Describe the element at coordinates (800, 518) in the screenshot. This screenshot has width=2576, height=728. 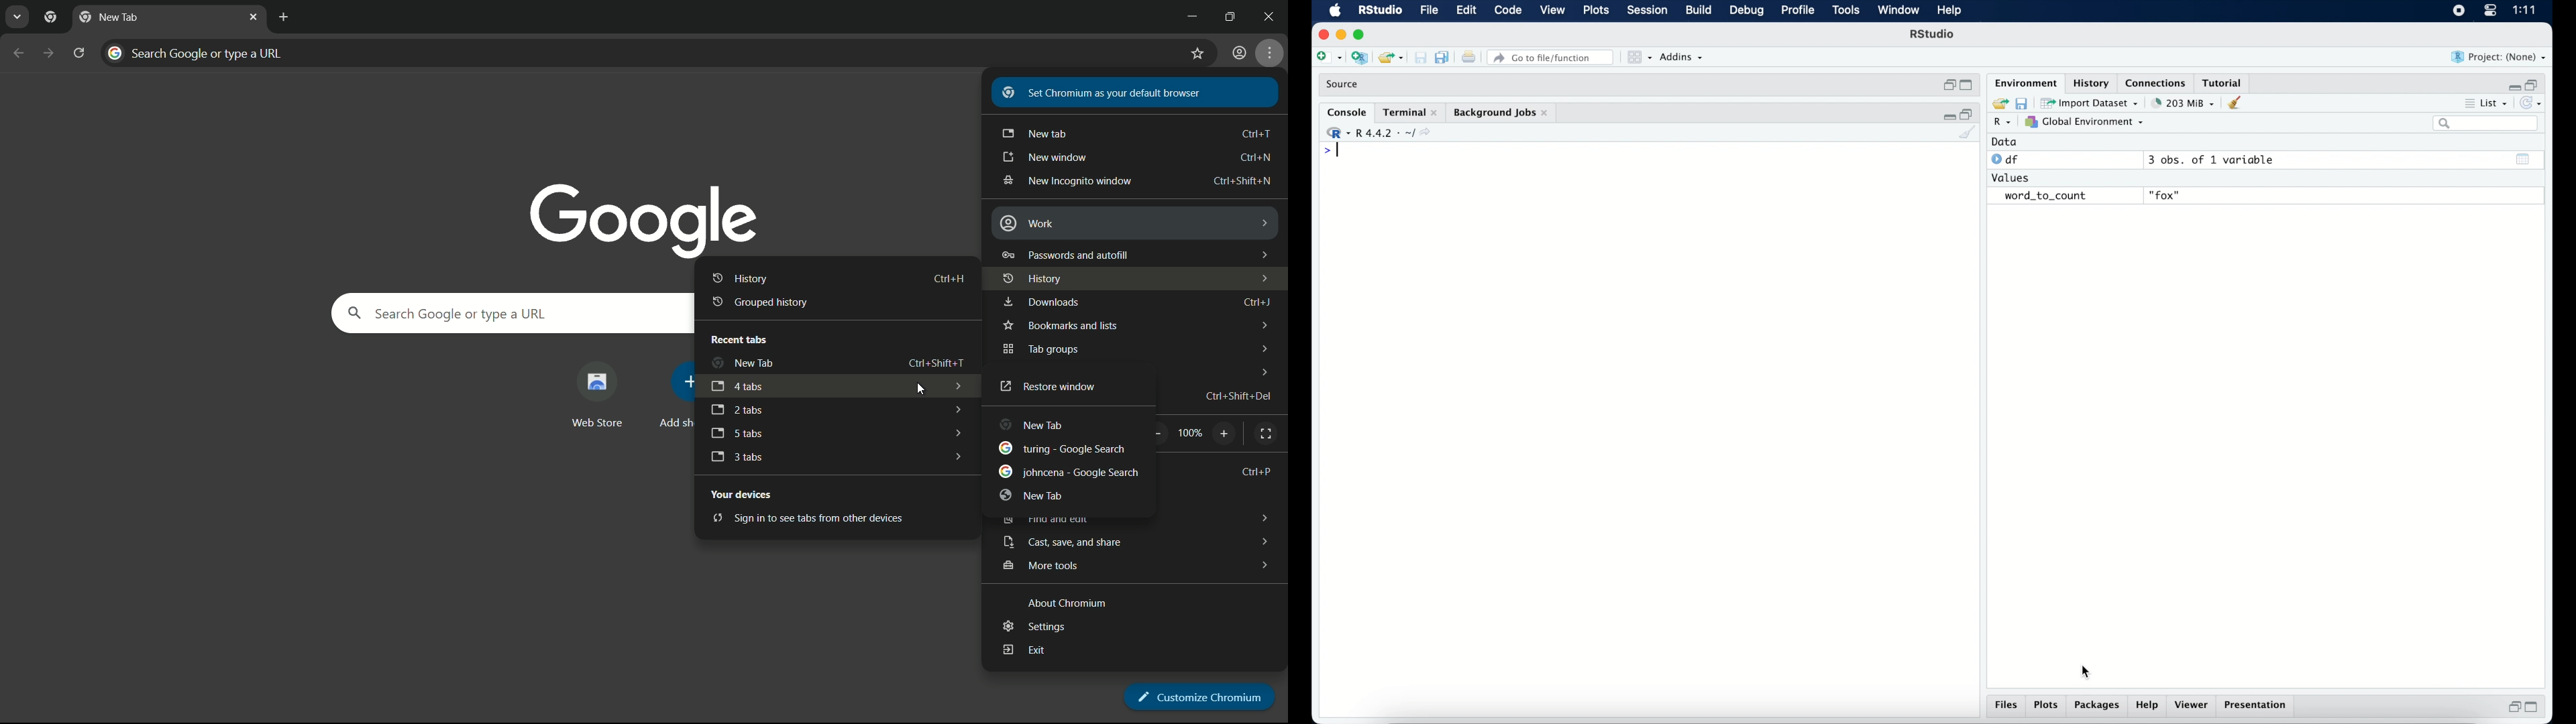
I see `sign in to see tabs from other devices` at that location.